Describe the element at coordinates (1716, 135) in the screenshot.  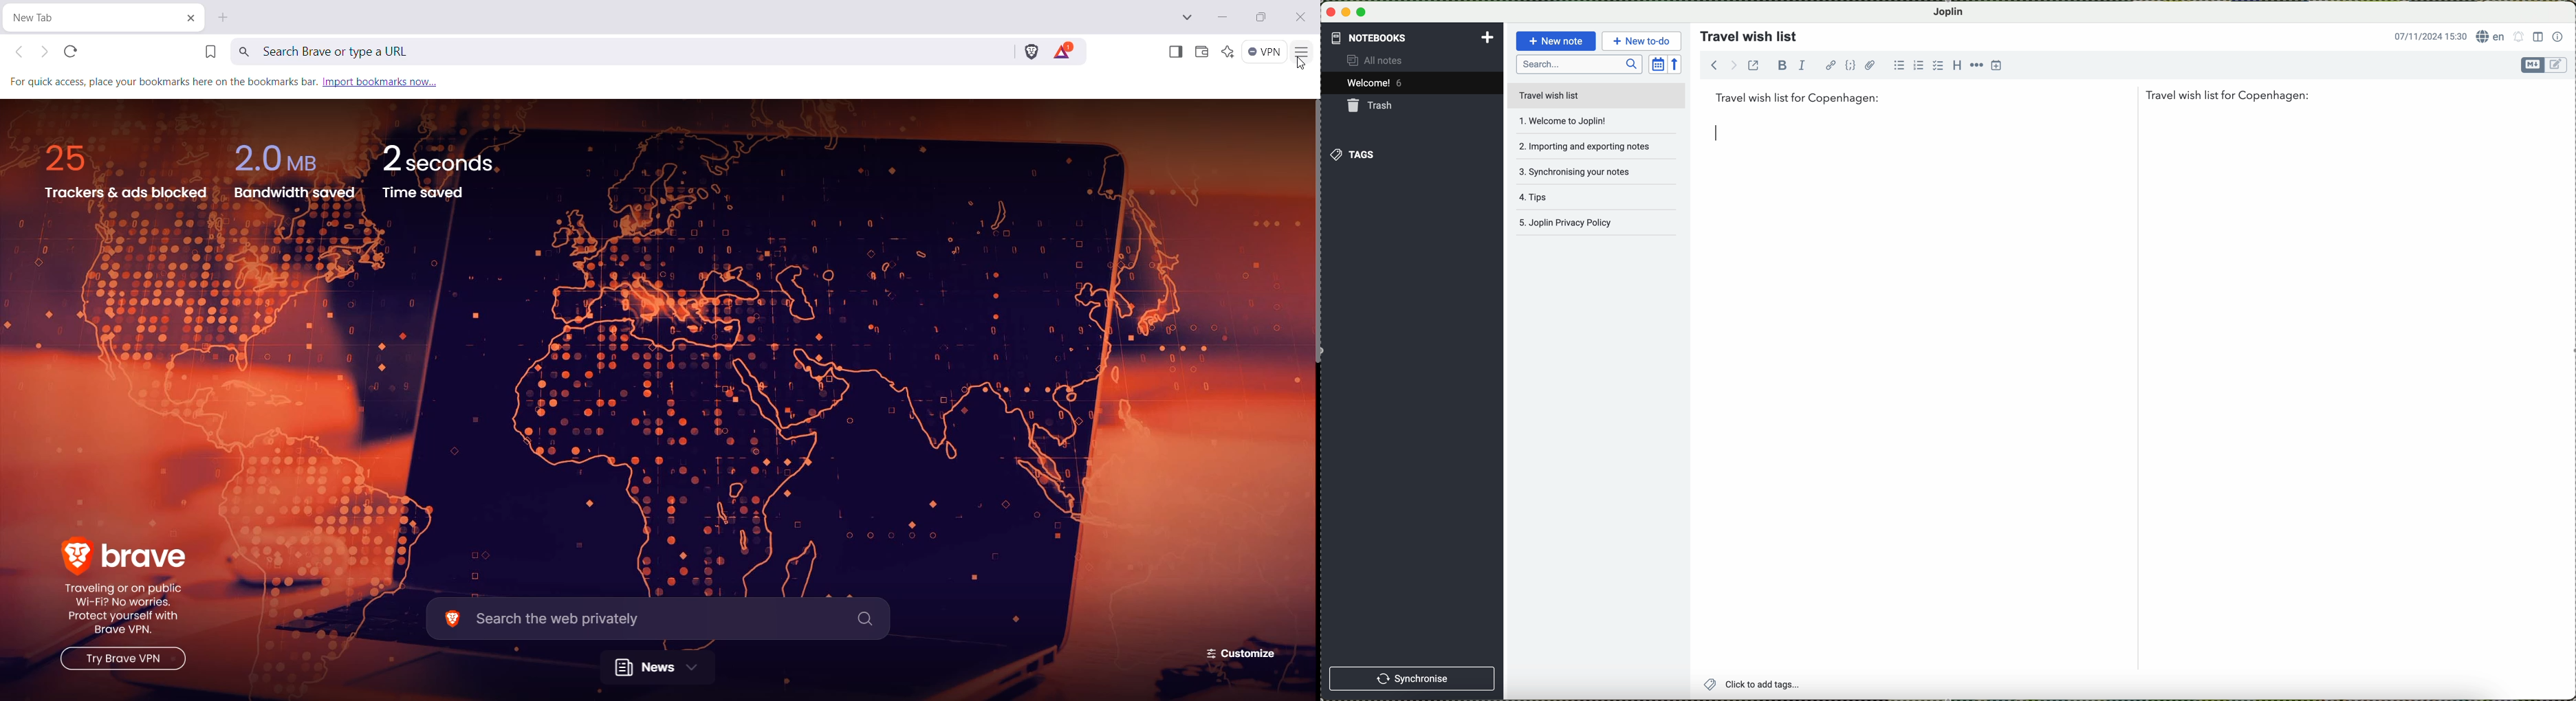
I see `line to write` at that location.